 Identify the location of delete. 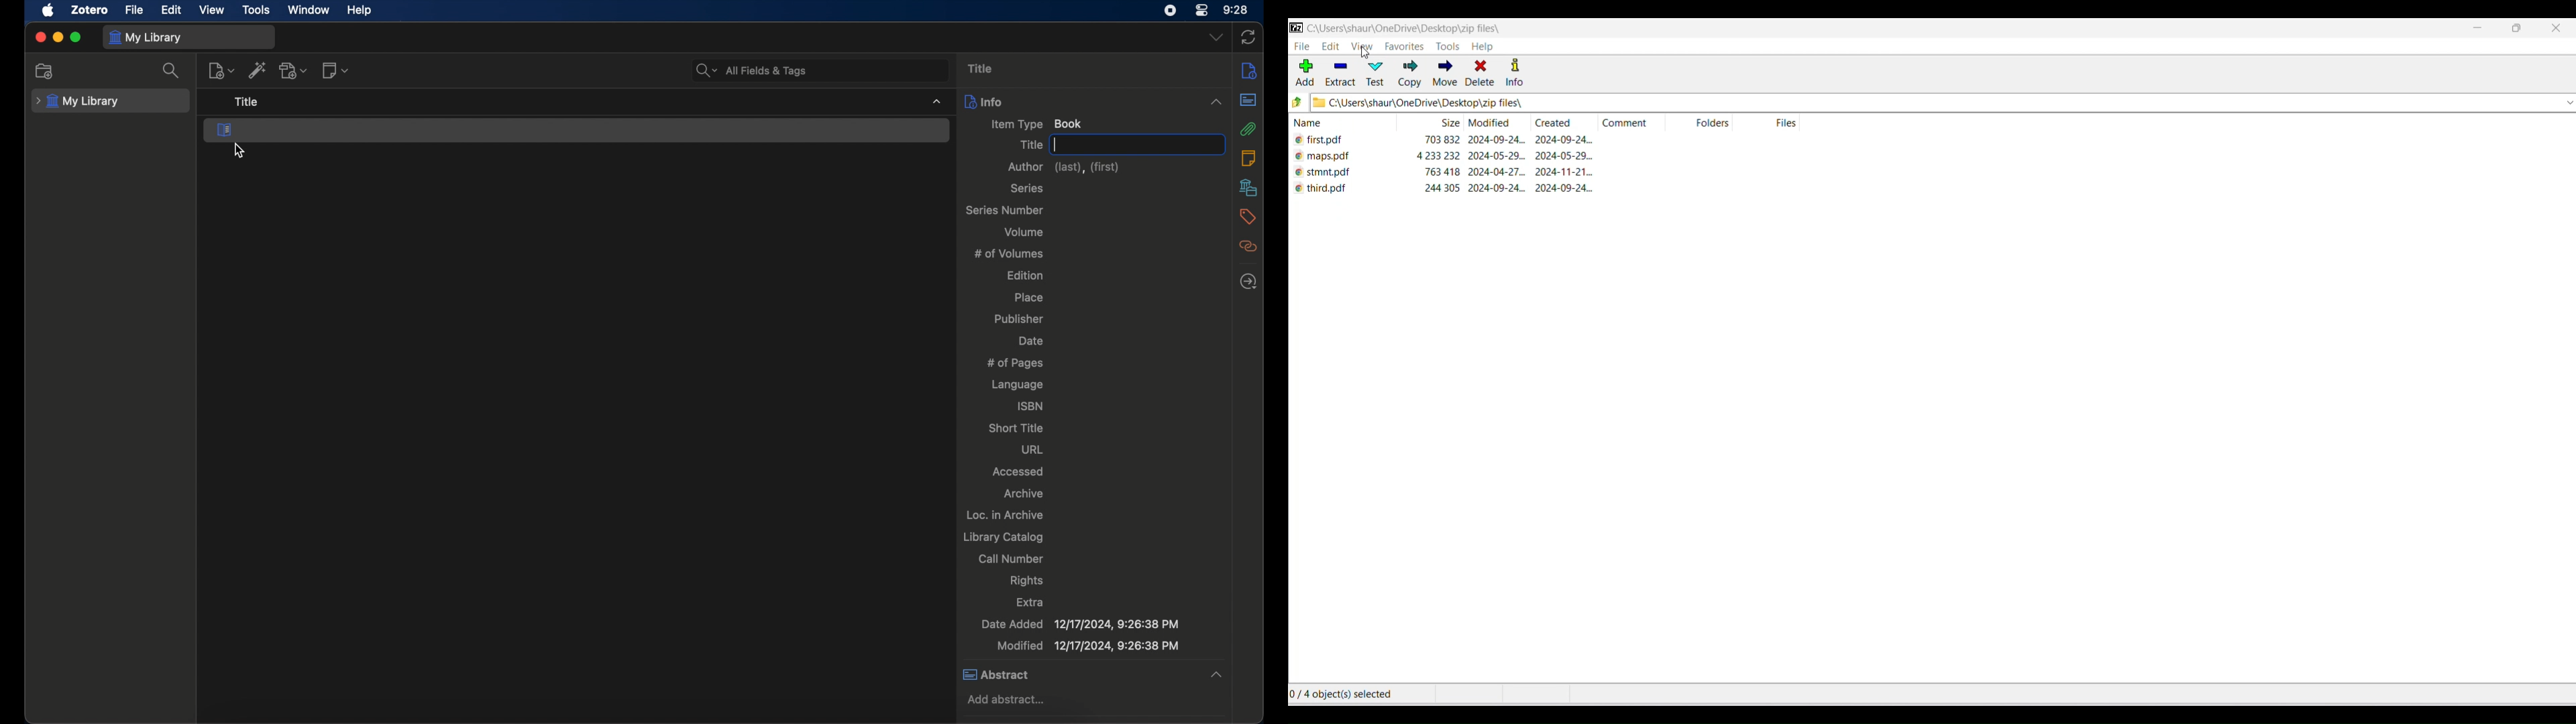
(1481, 74).